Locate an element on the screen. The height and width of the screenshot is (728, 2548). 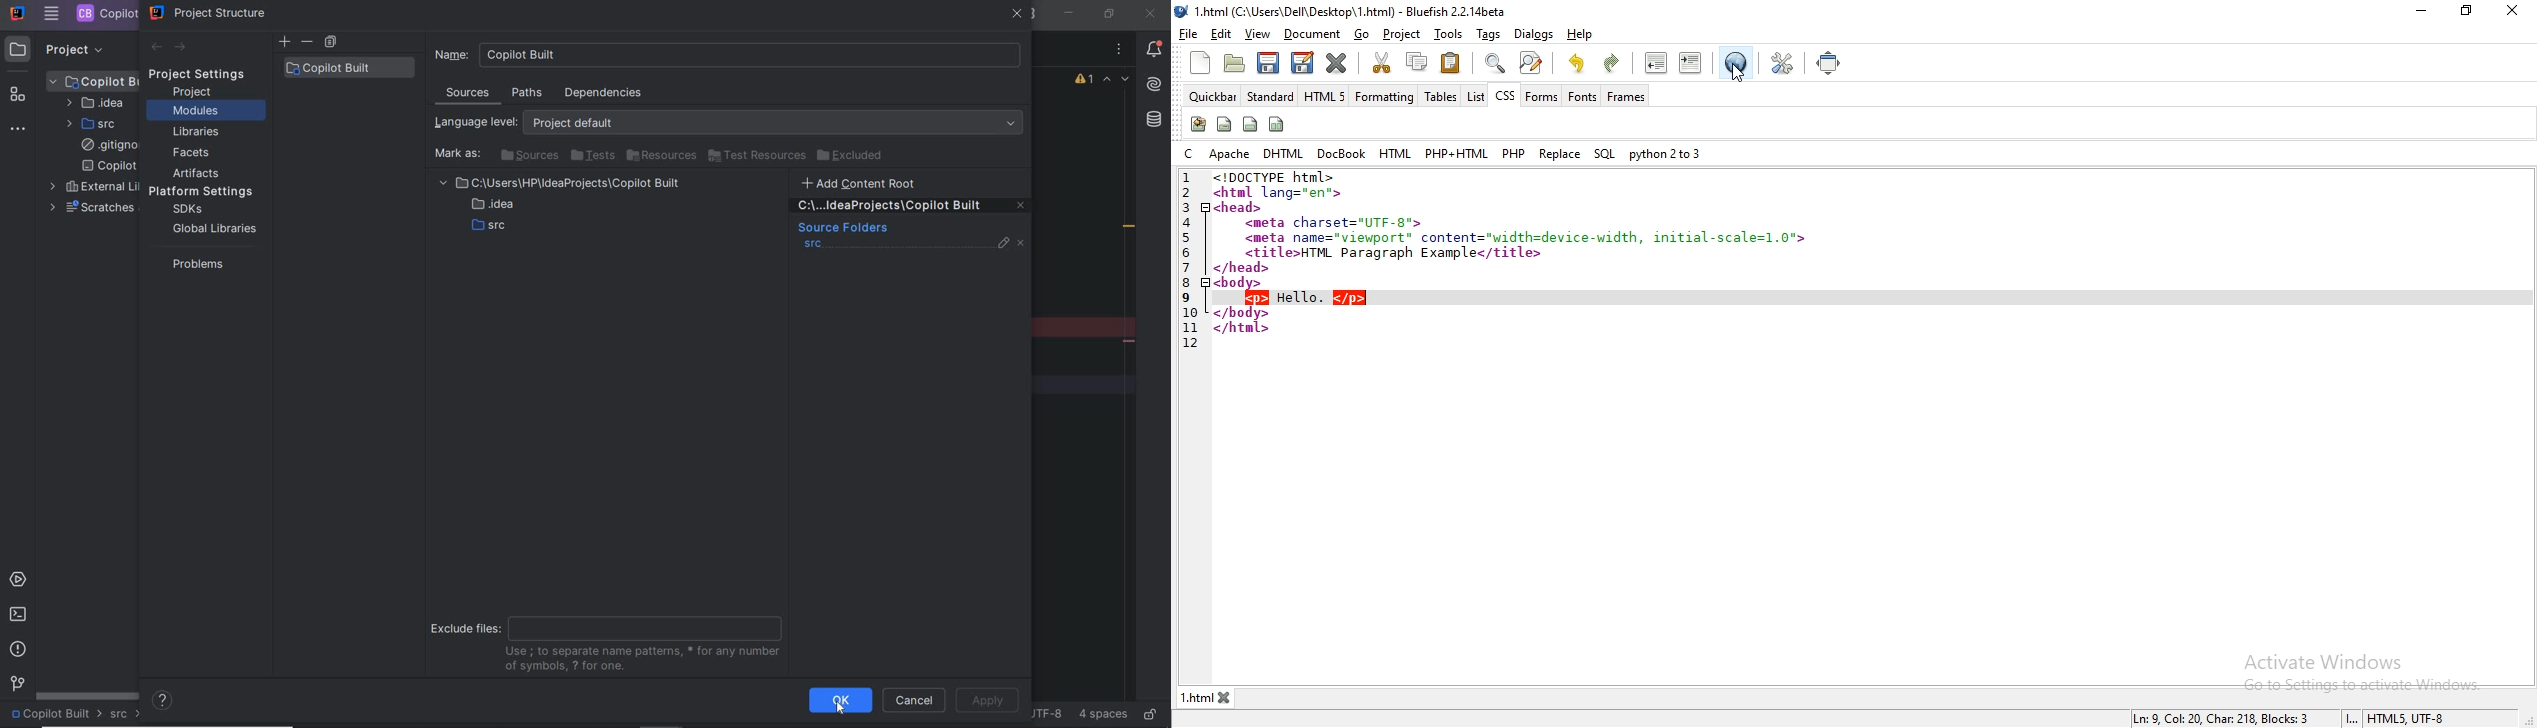
save current file is located at coordinates (1268, 61).